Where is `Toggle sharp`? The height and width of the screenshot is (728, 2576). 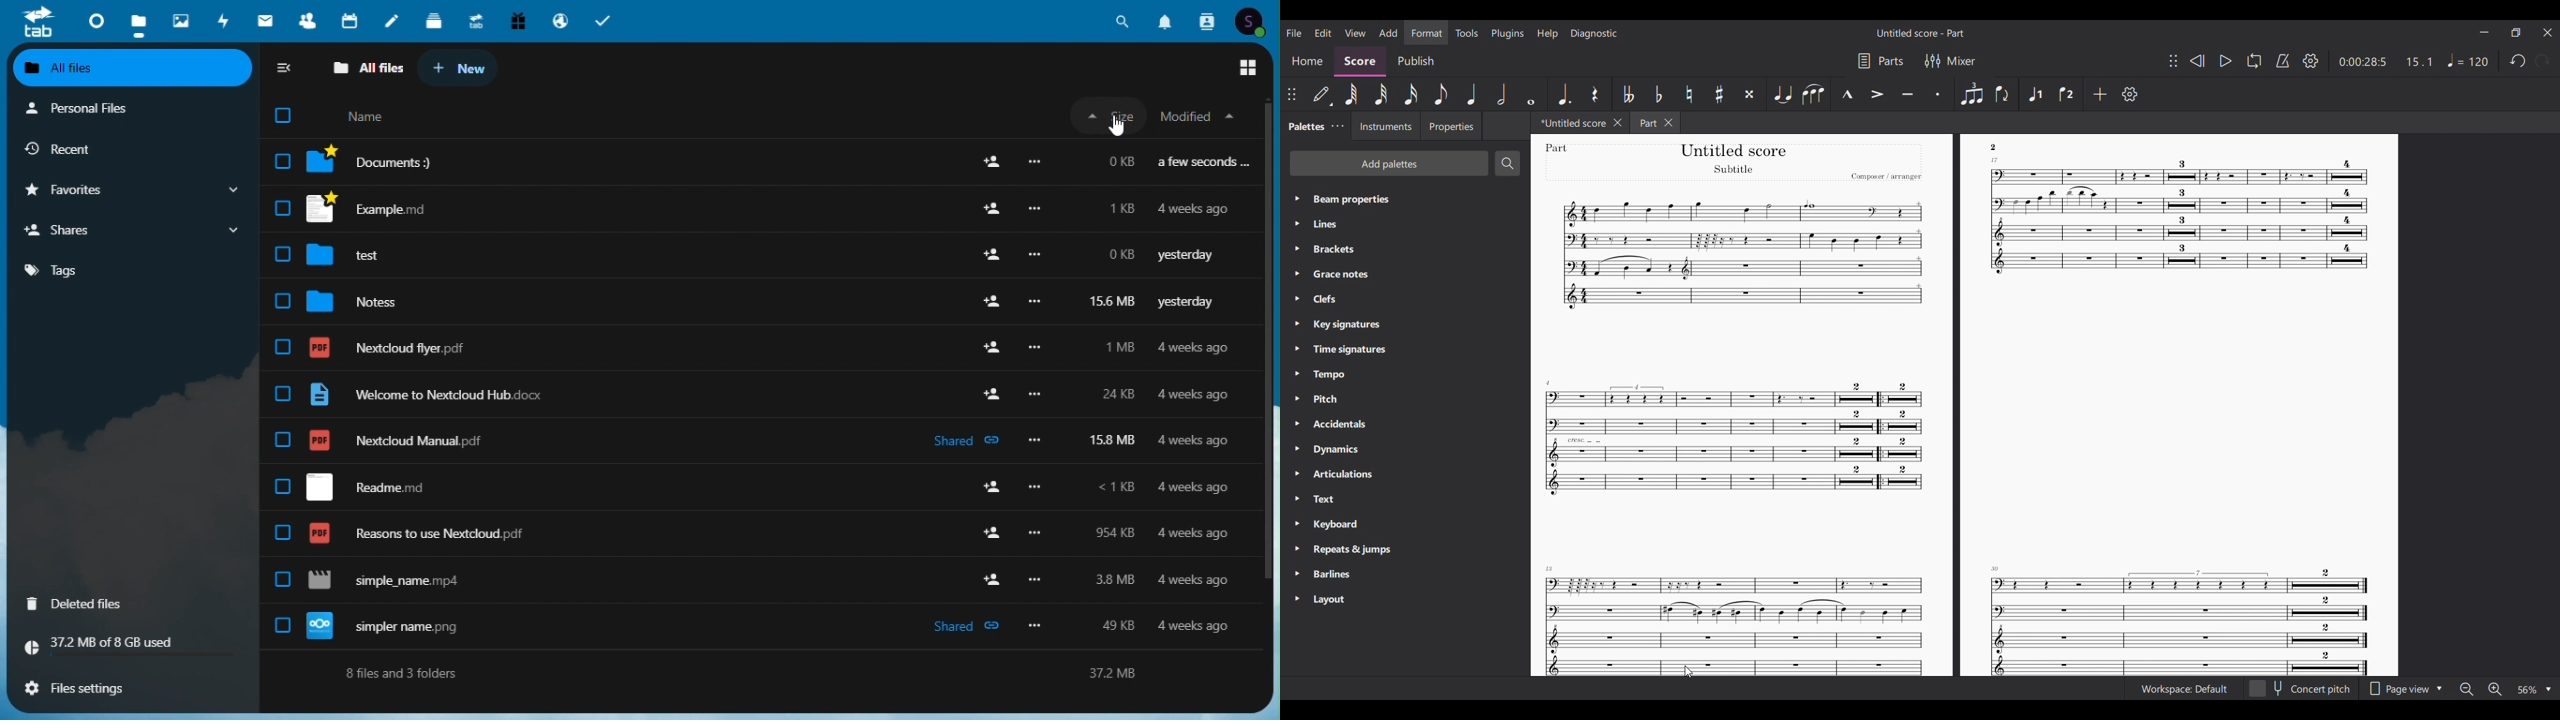
Toggle sharp is located at coordinates (1719, 94).